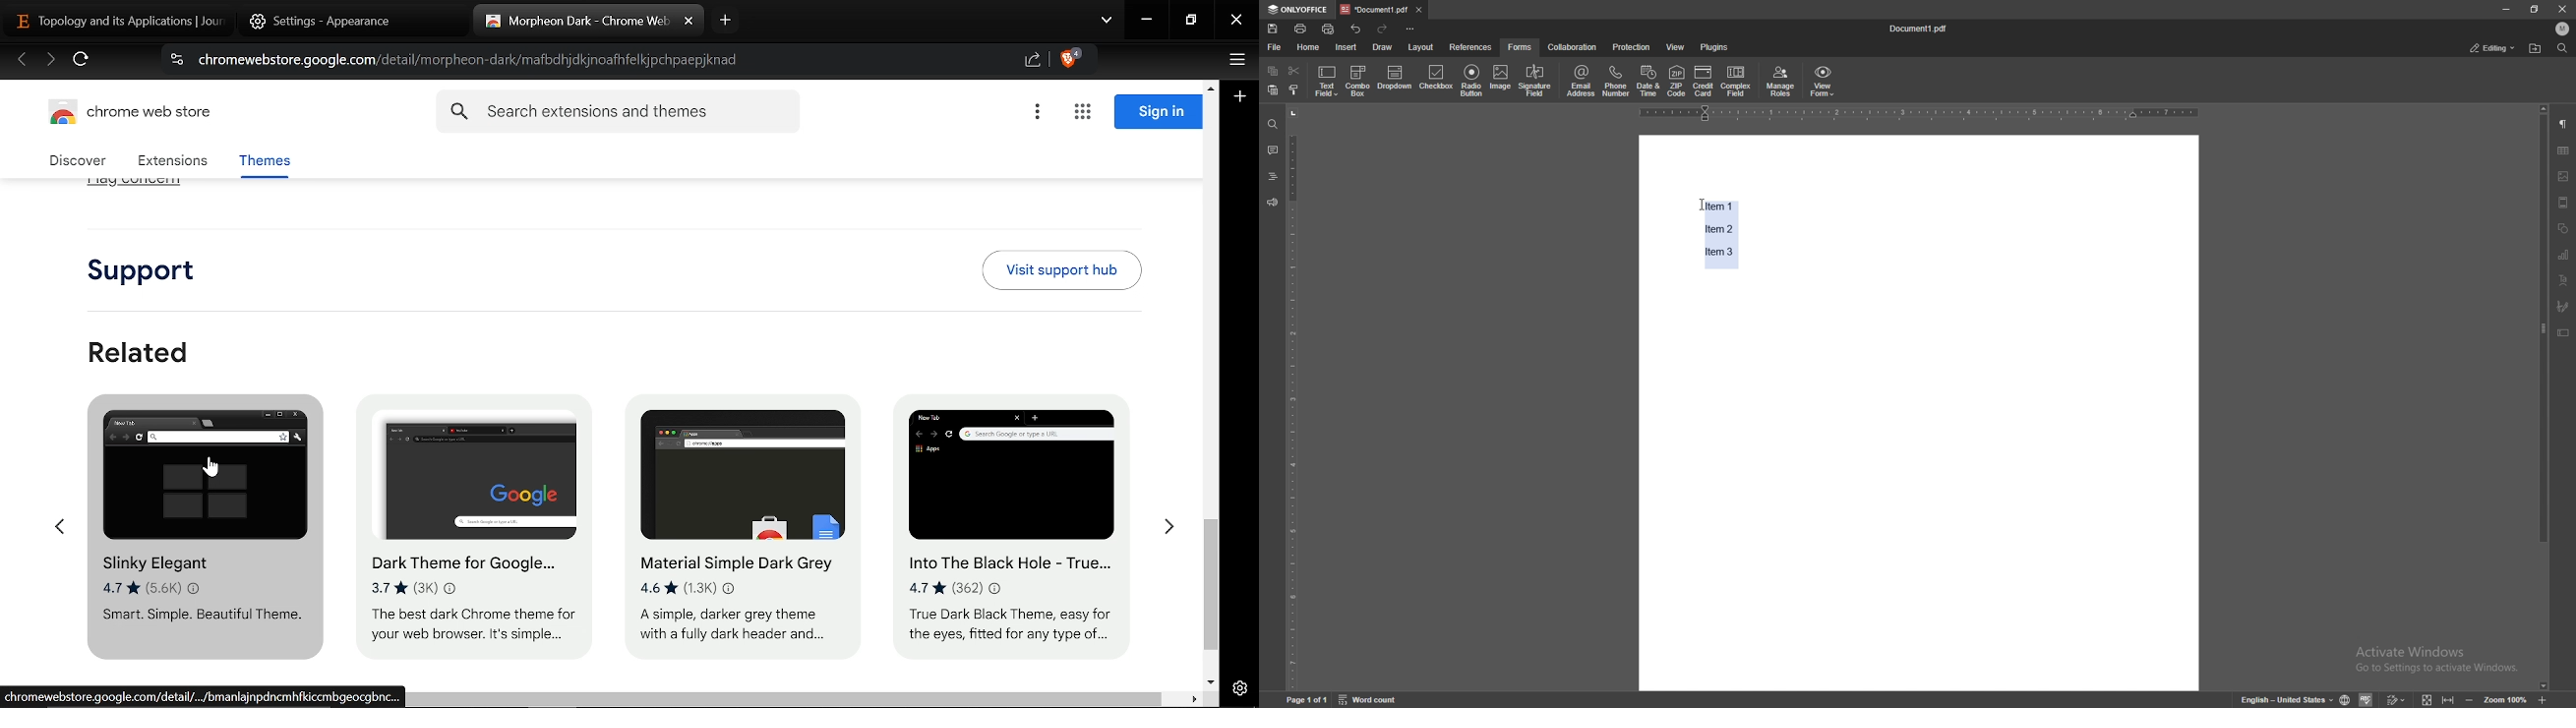 The width and height of the screenshot is (2576, 728). What do you see at coordinates (1212, 586) in the screenshot?
I see `Vertical scrollbar` at bounding box center [1212, 586].